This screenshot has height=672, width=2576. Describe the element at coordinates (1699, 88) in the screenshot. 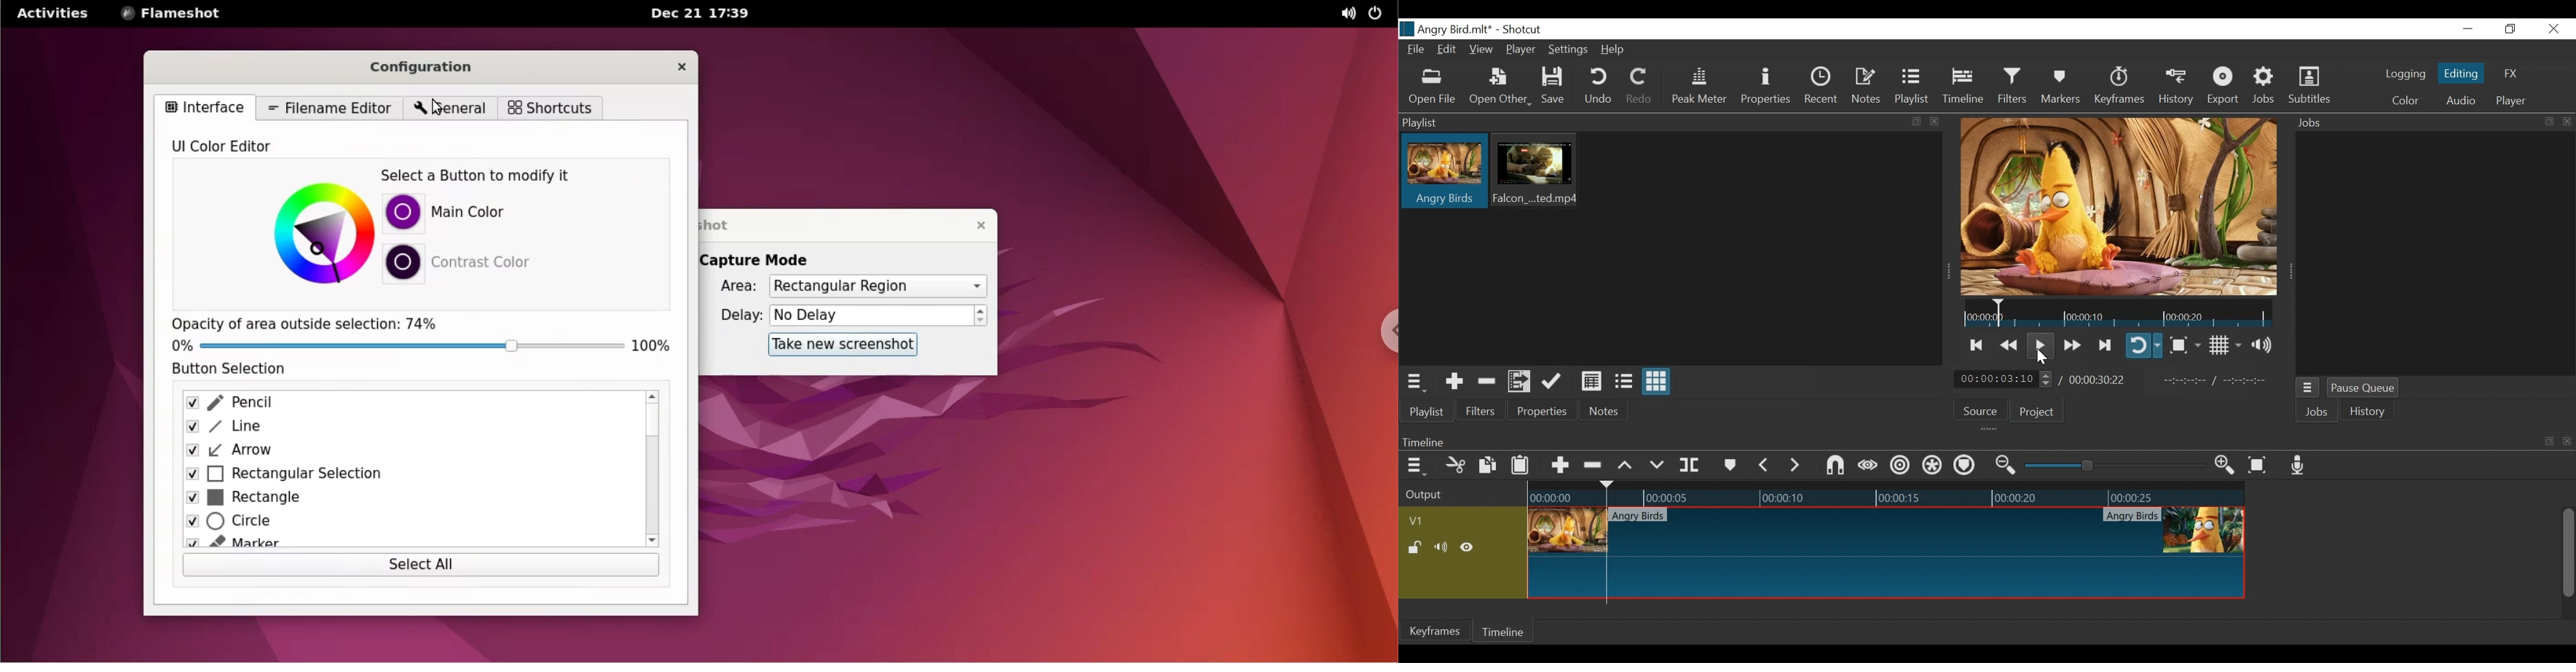

I see `Peak Meter` at that location.